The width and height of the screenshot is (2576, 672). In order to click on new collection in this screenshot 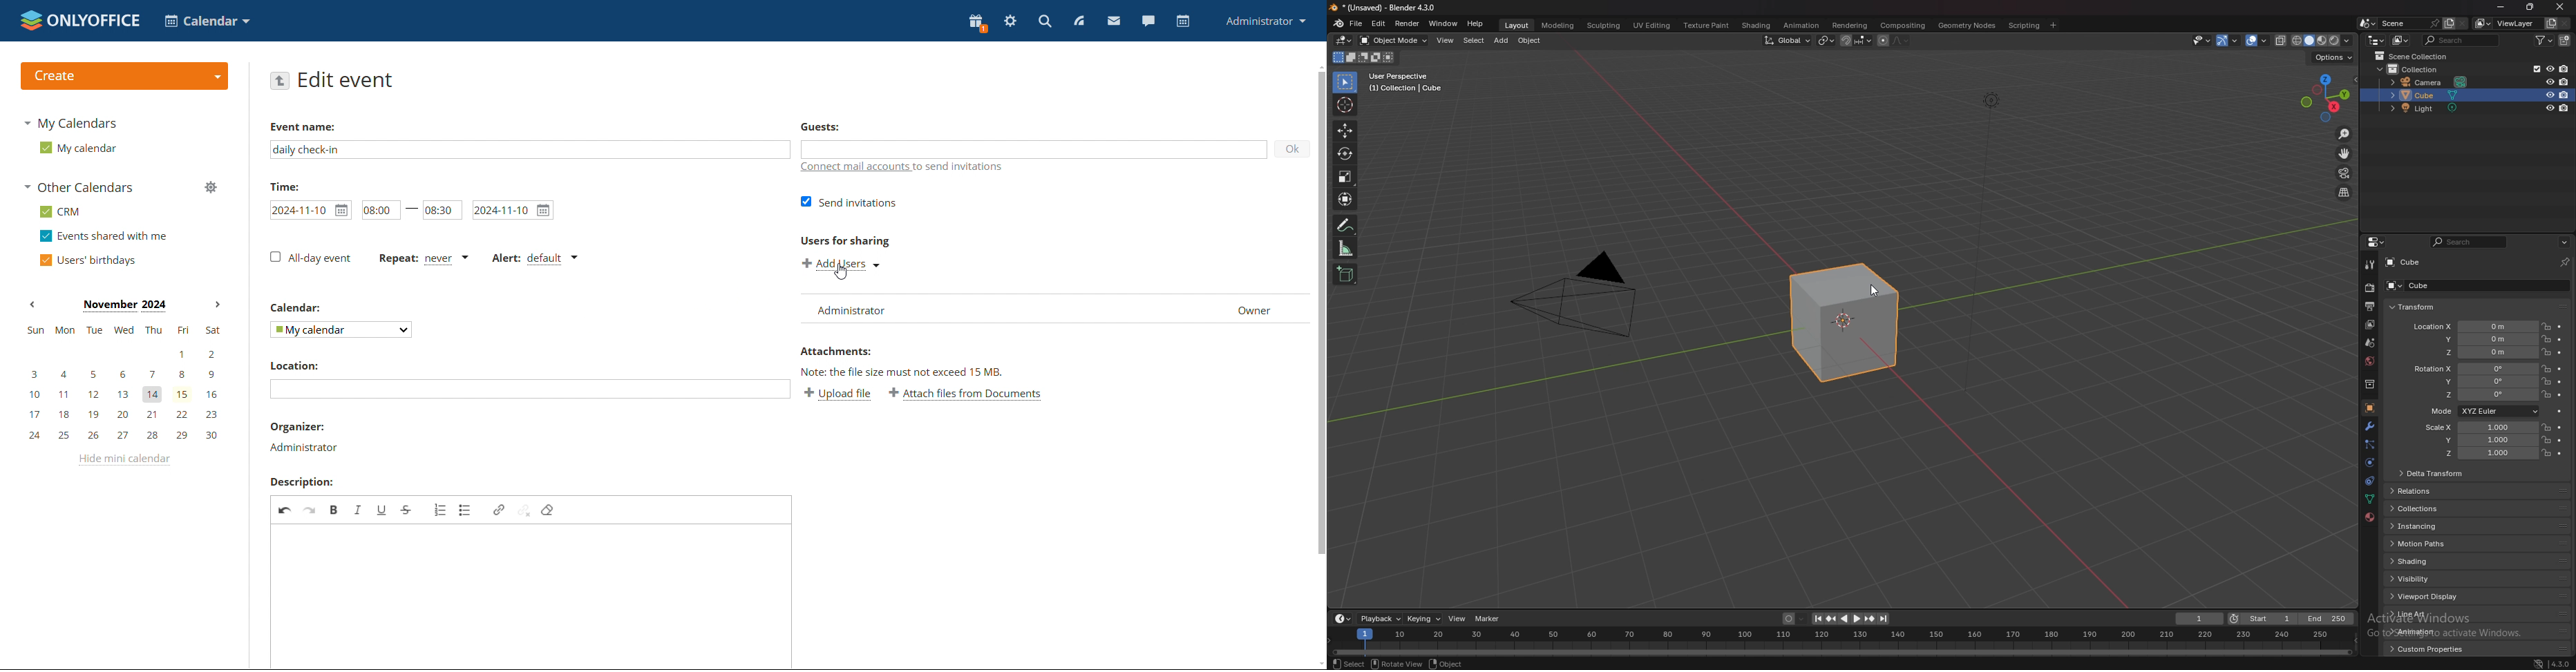, I will do `click(2566, 40)`.